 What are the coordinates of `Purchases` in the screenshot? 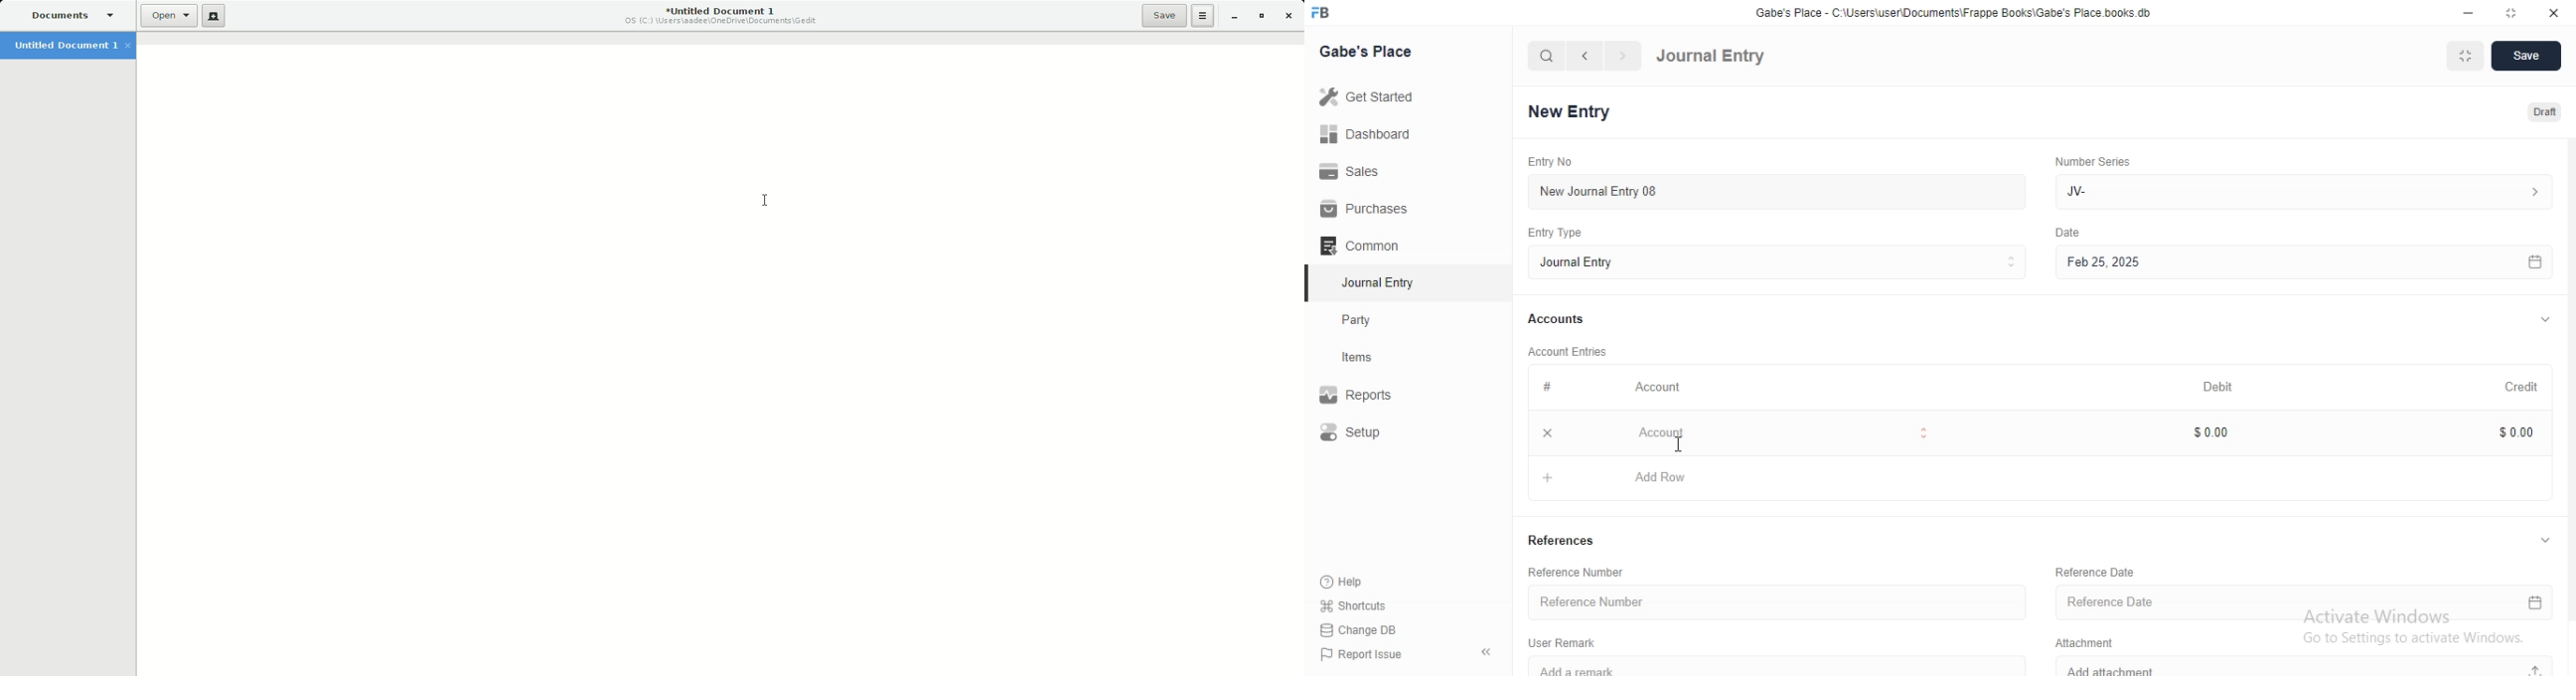 It's located at (1362, 209).